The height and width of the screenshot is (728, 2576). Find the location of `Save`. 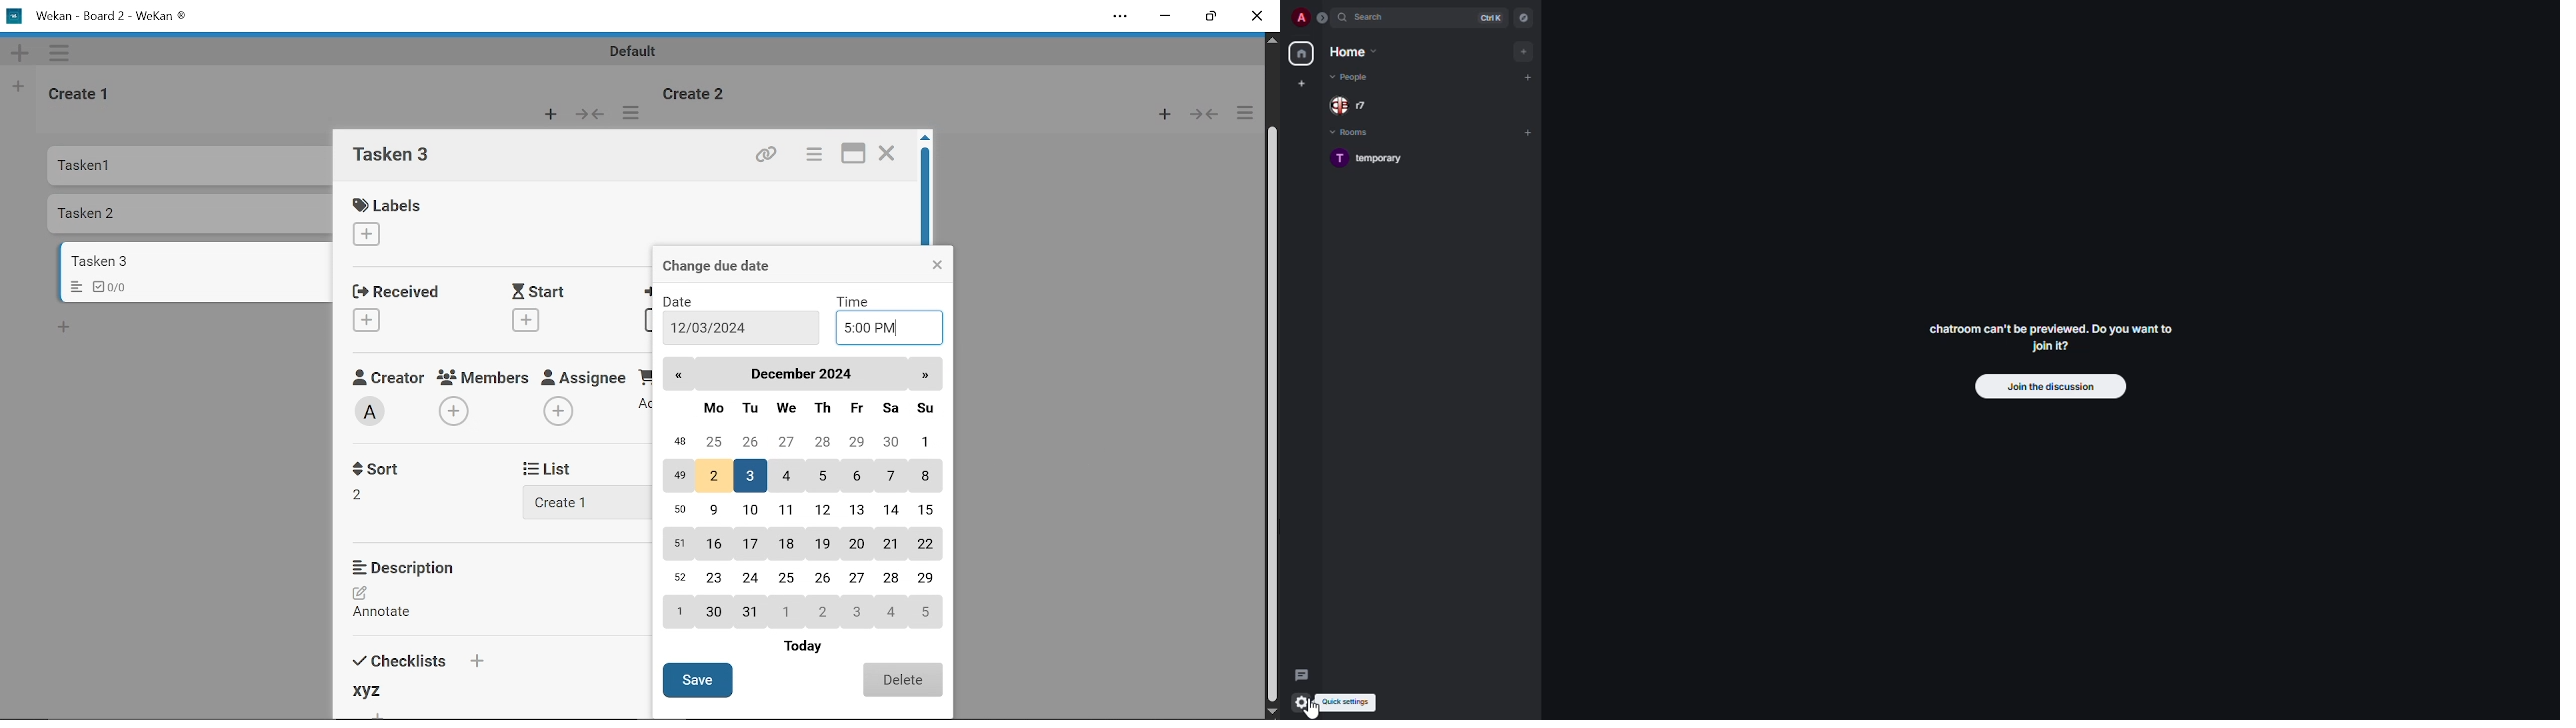

Save is located at coordinates (698, 680).